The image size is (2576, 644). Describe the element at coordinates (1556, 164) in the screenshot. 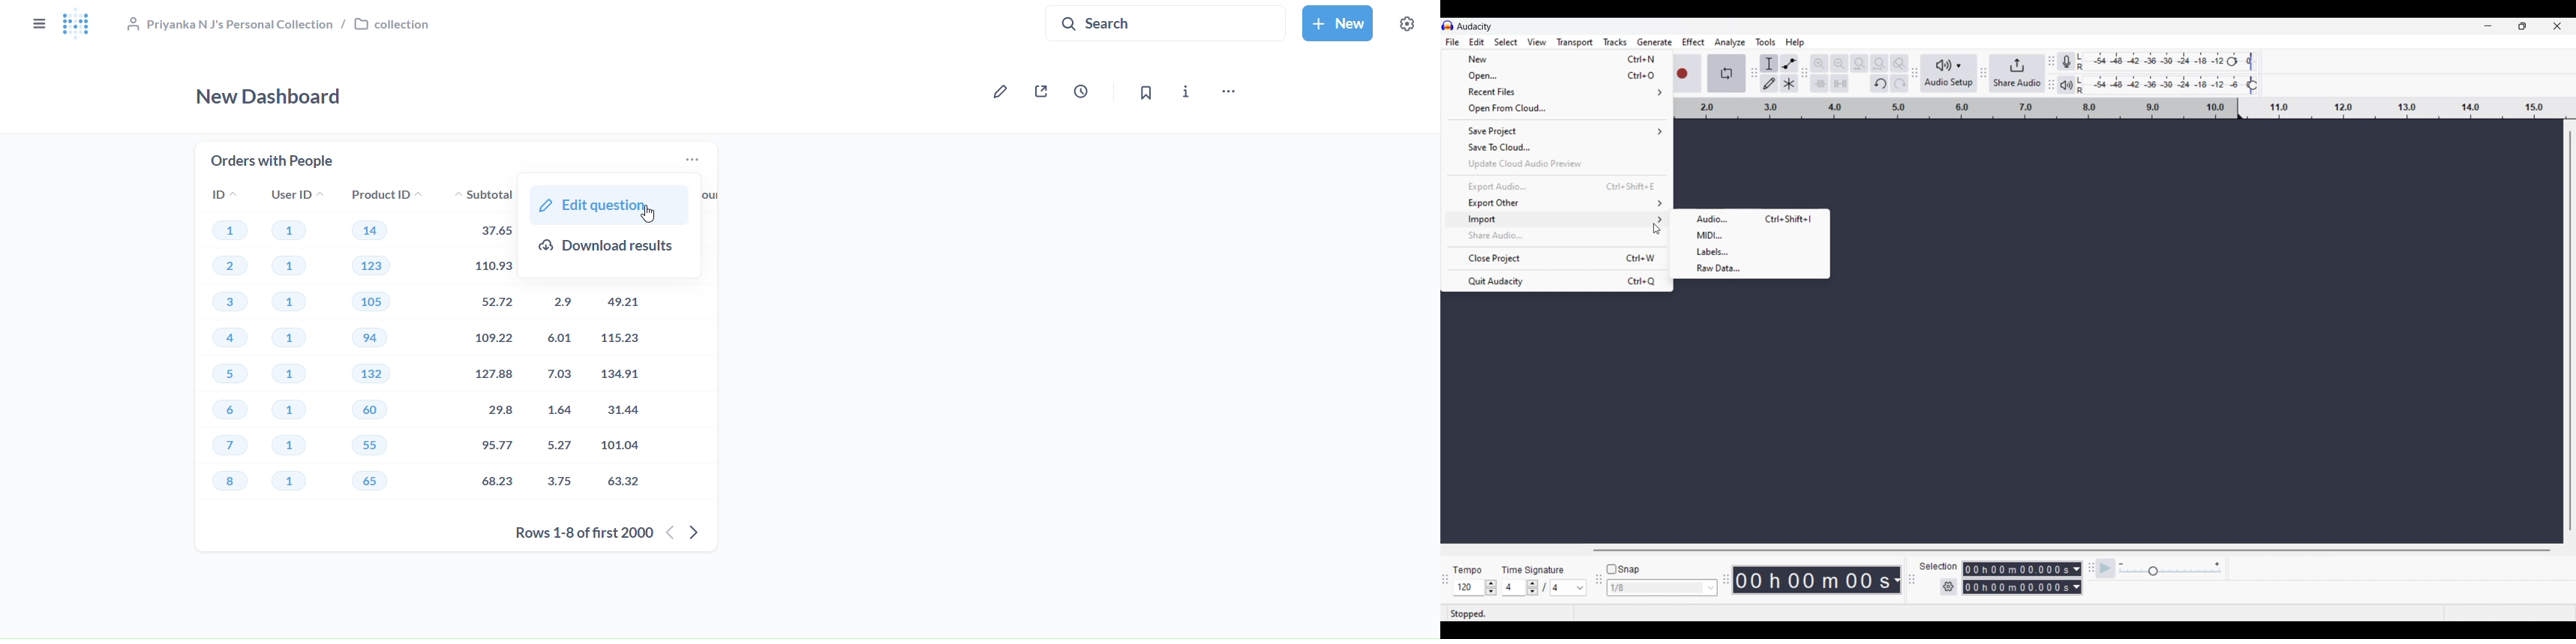

I see `Update cloud audio preview` at that location.